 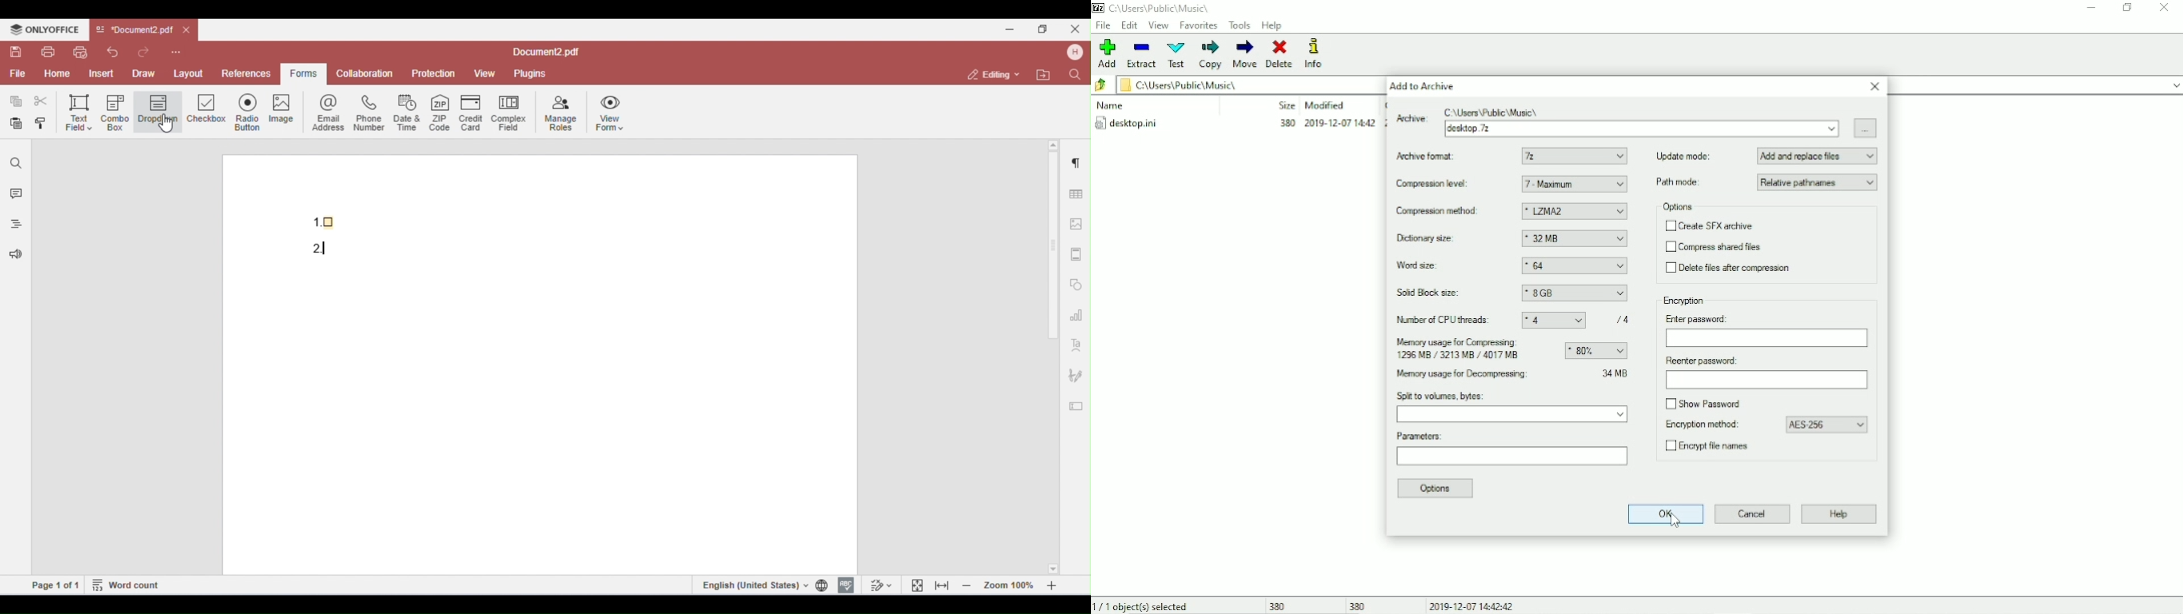 I want to click on OK, so click(x=1663, y=514).